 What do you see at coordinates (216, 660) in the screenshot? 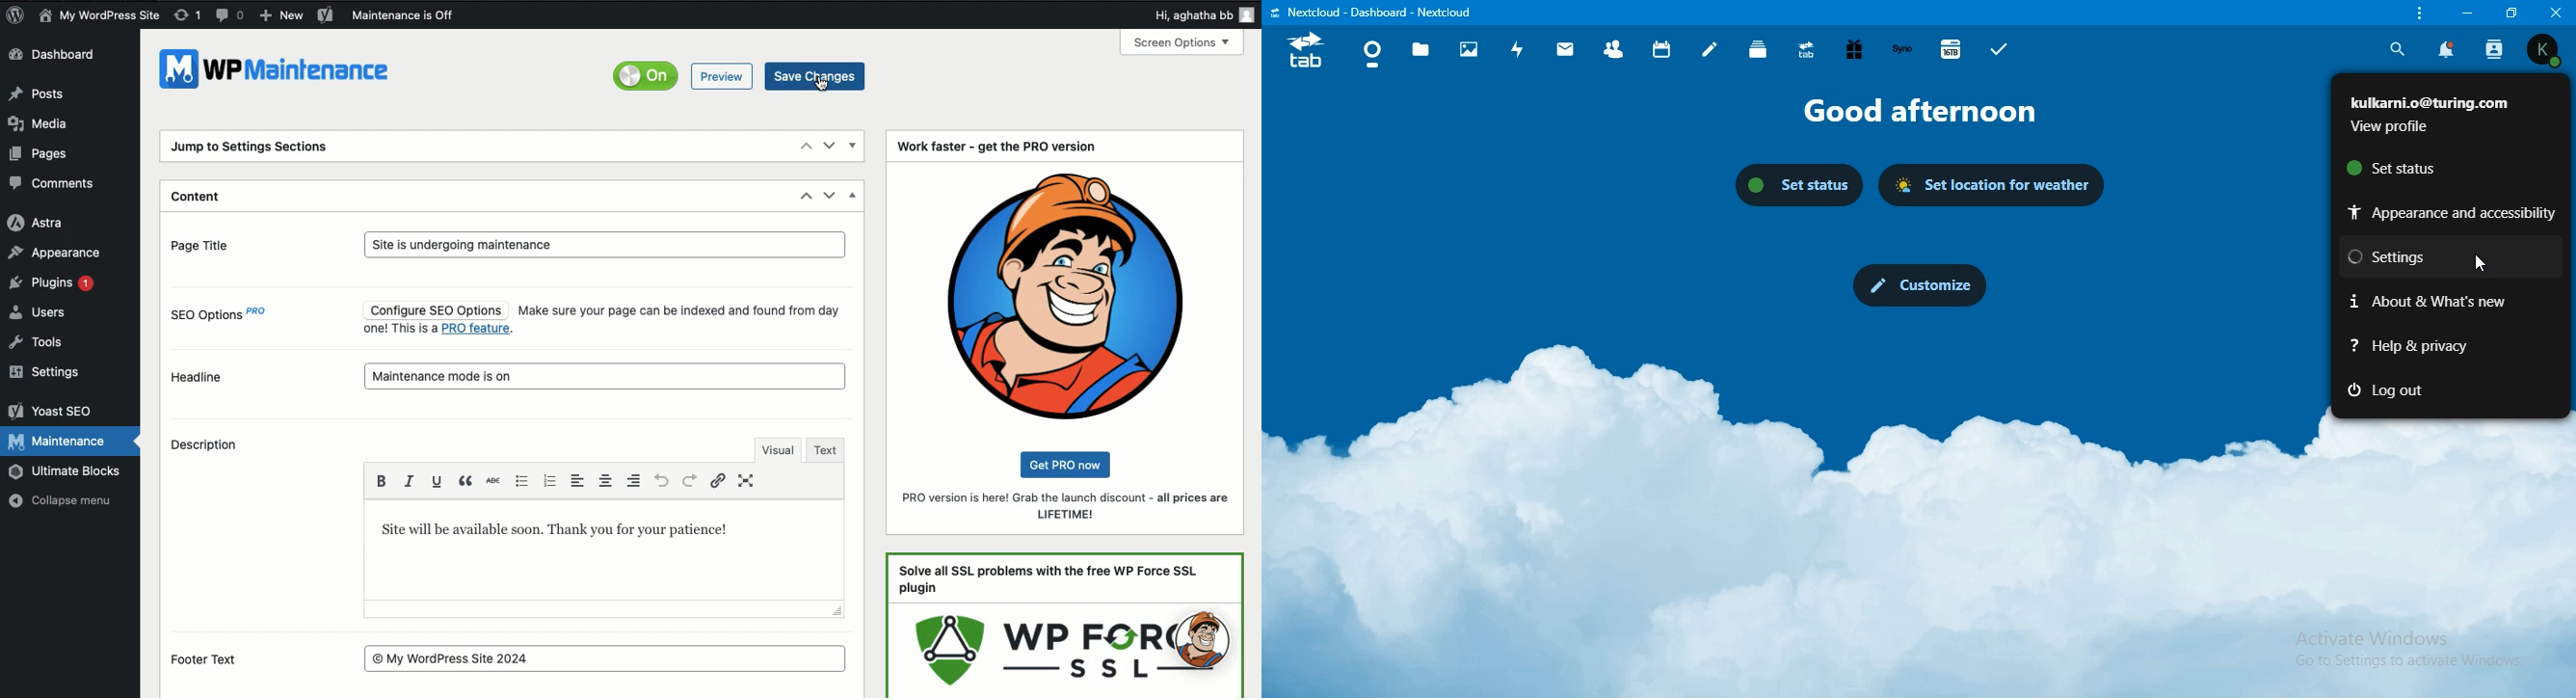
I see `Footer text` at bounding box center [216, 660].